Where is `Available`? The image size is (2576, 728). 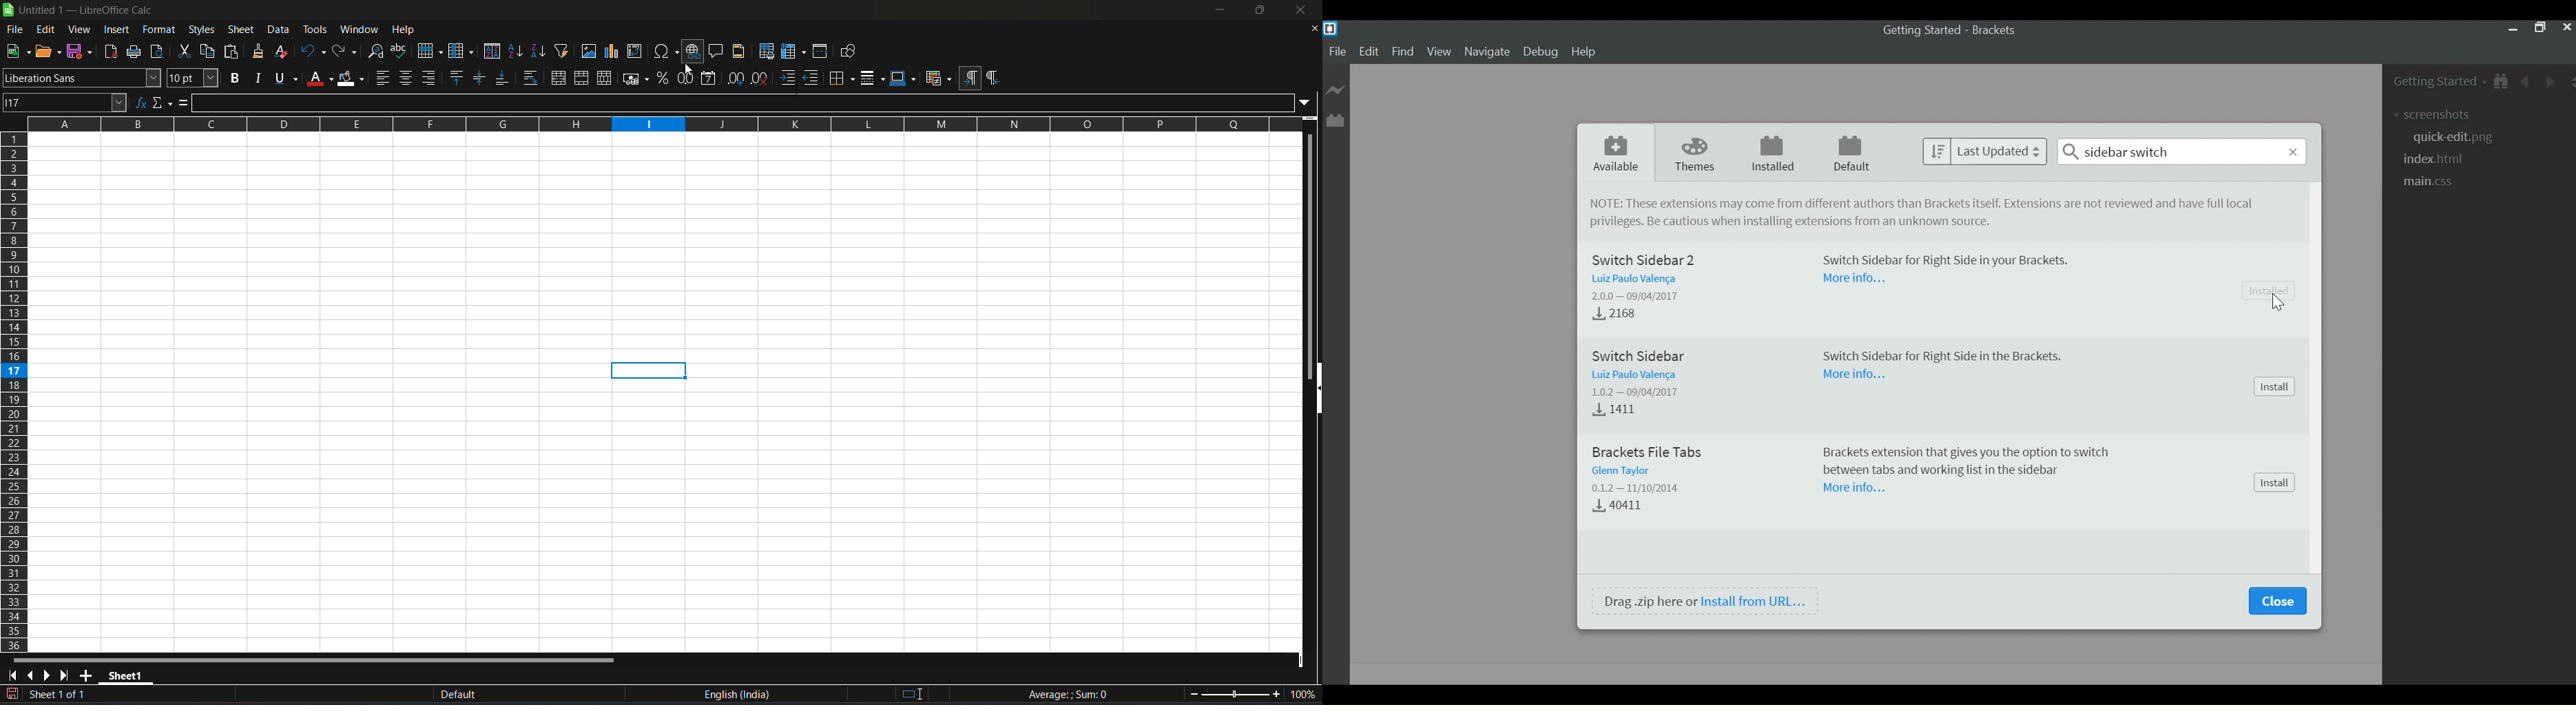
Available is located at coordinates (1617, 151).